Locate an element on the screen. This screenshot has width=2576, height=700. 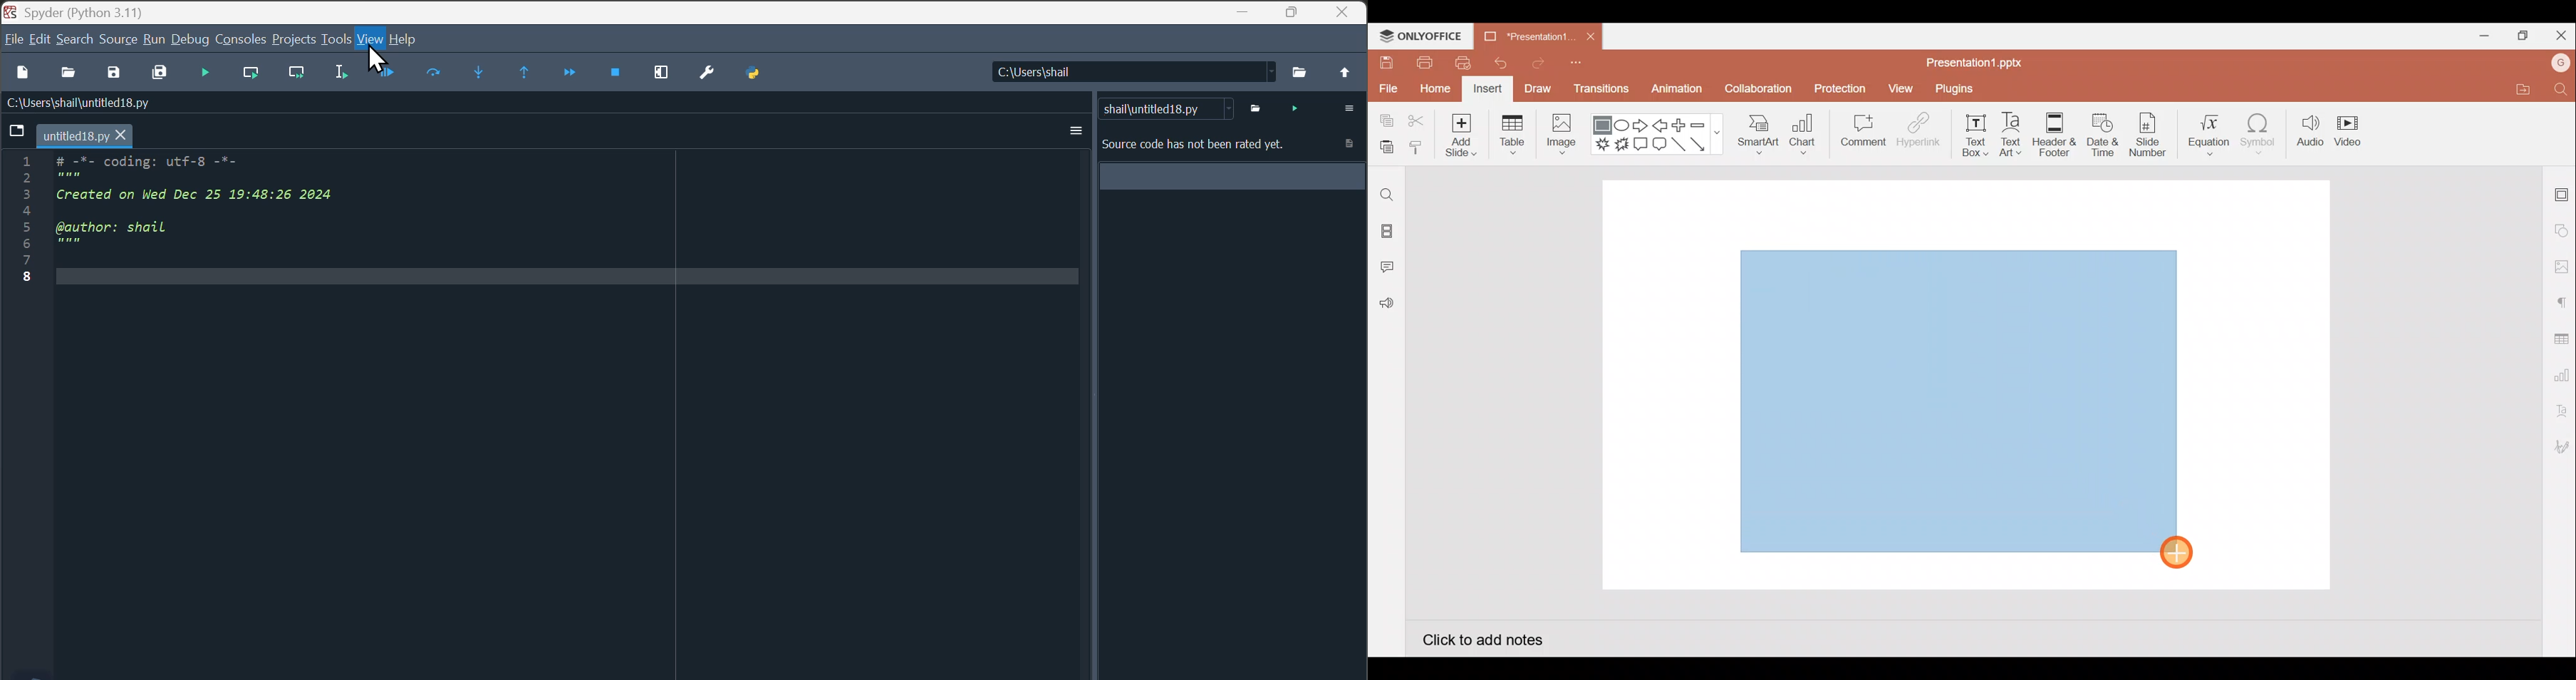
shail\untitled18.py is located at coordinates (1165, 108).